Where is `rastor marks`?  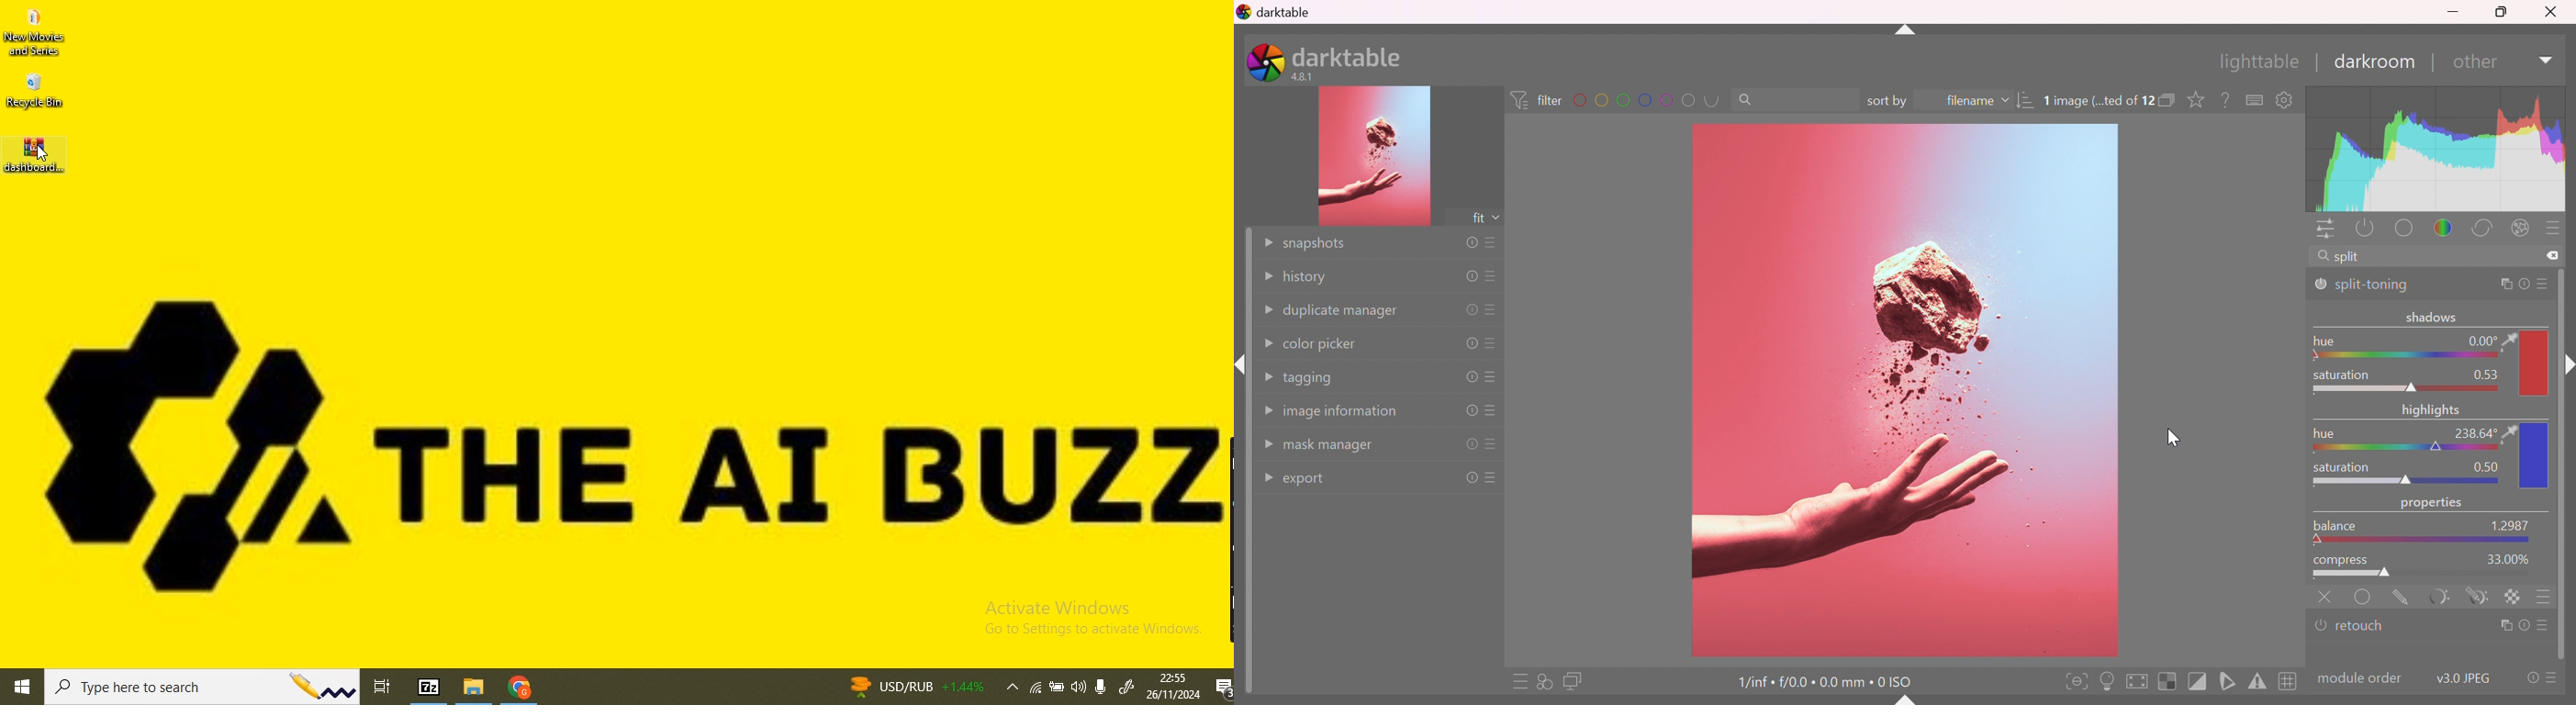
rastor marks is located at coordinates (2513, 597).